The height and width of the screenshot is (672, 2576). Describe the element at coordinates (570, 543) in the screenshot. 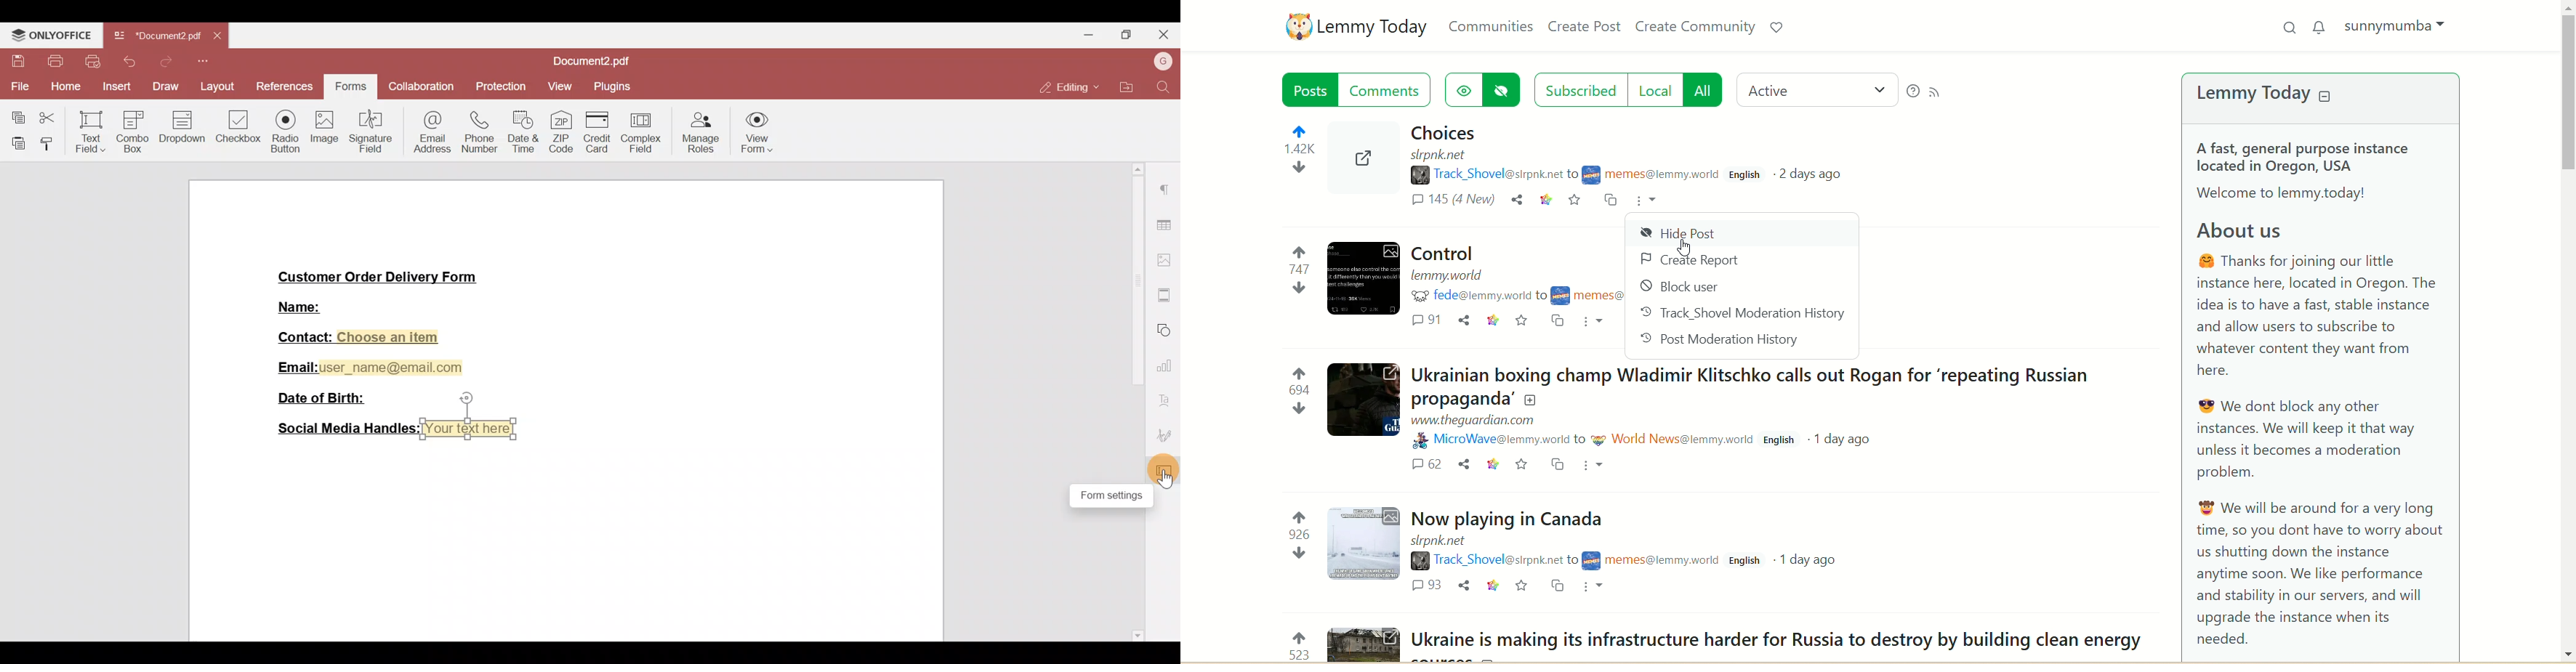

I see `Working area` at that location.